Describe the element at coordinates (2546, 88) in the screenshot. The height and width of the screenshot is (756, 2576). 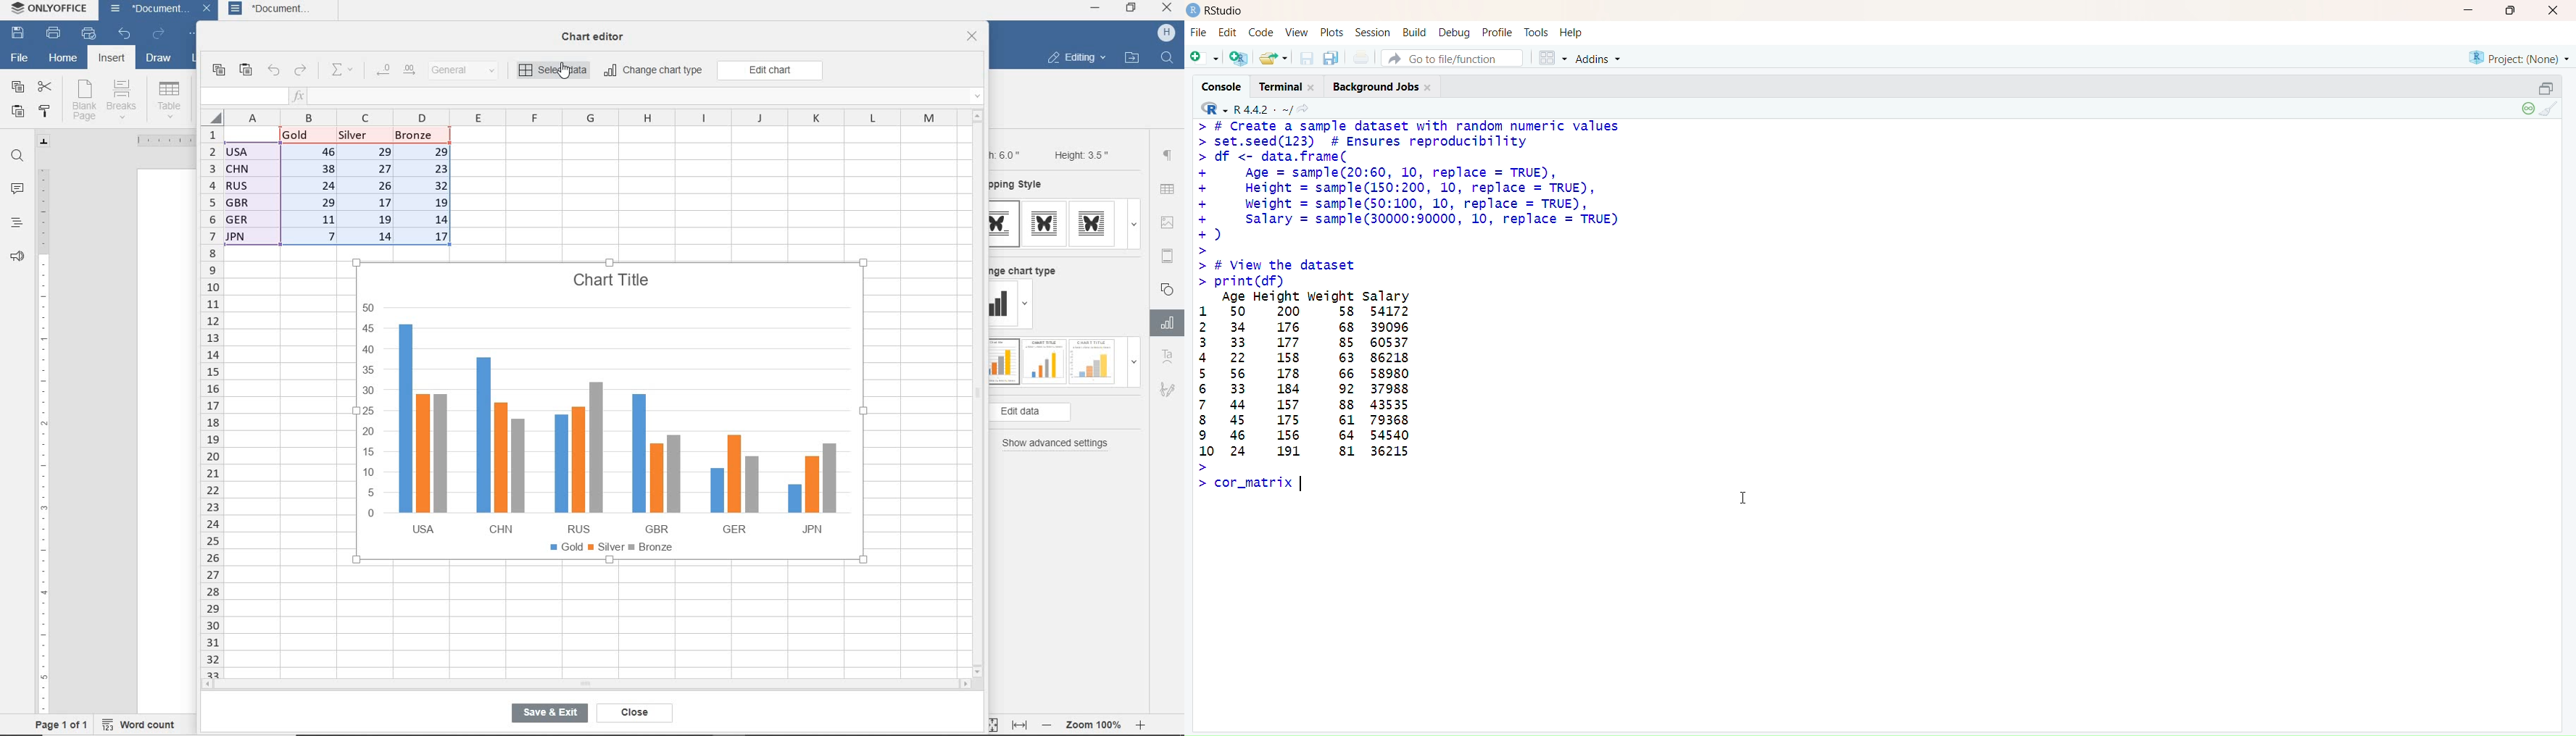
I see `Restore` at that location.